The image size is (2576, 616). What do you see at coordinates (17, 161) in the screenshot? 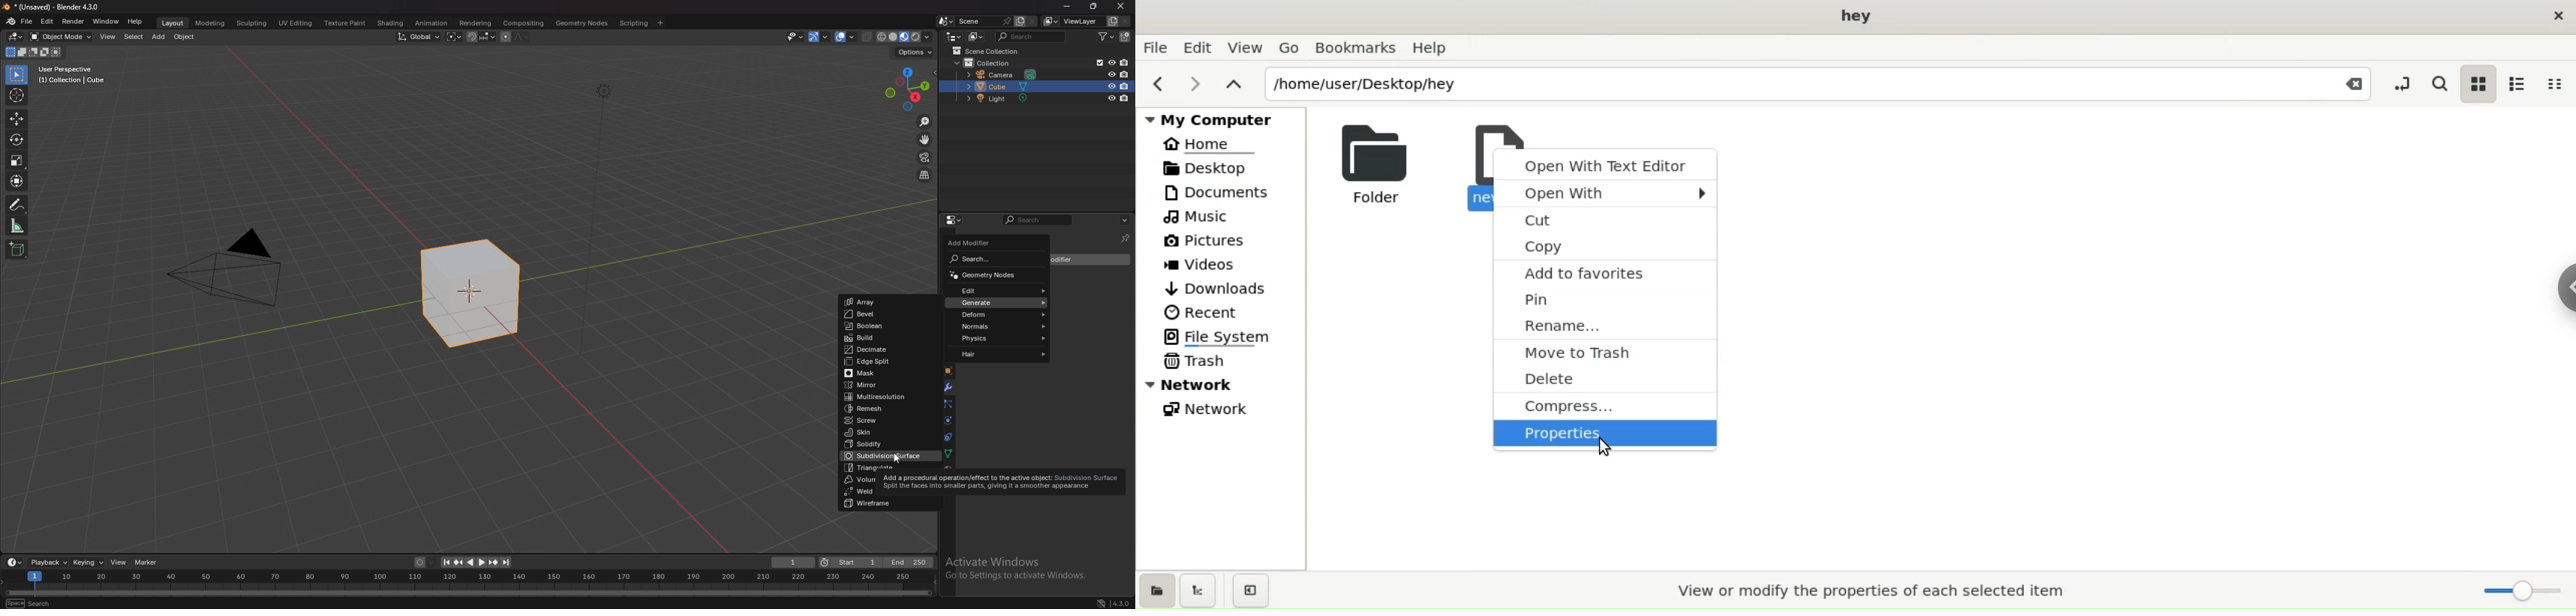
I see `scale` at bounding box center [17, 161].